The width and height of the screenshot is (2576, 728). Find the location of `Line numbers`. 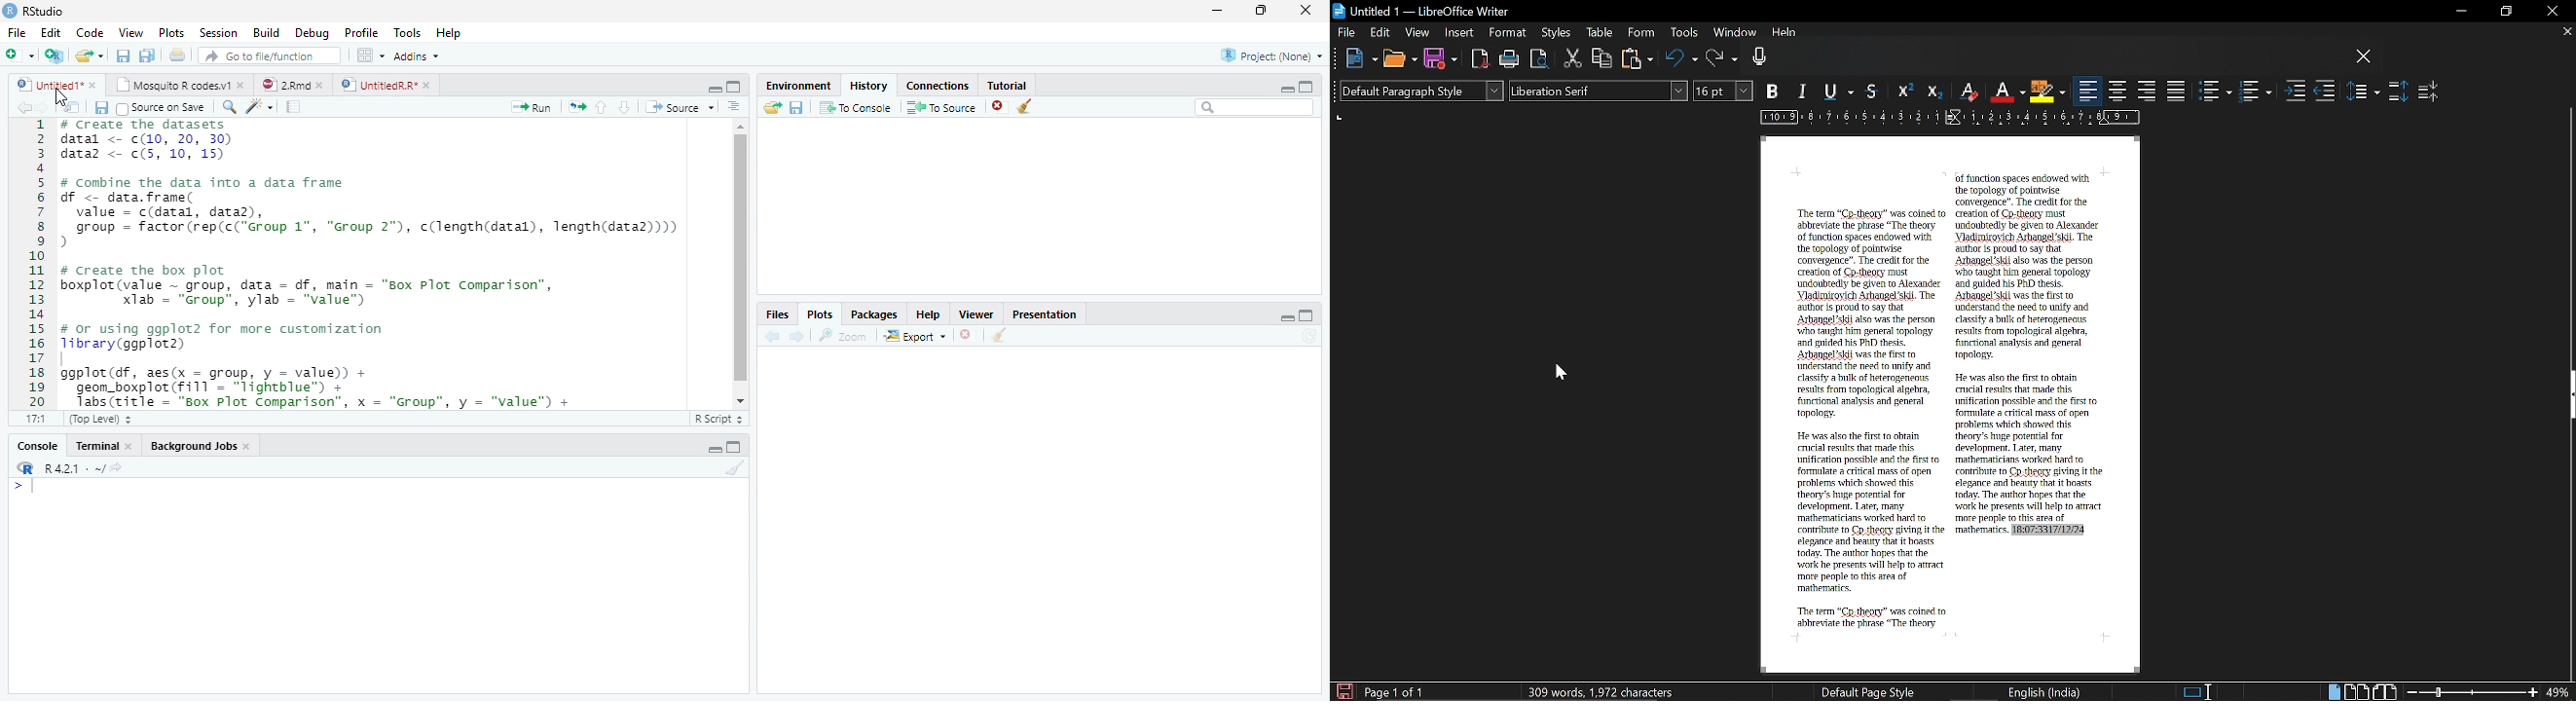

Line numbers is located at coordinates (37, 263).